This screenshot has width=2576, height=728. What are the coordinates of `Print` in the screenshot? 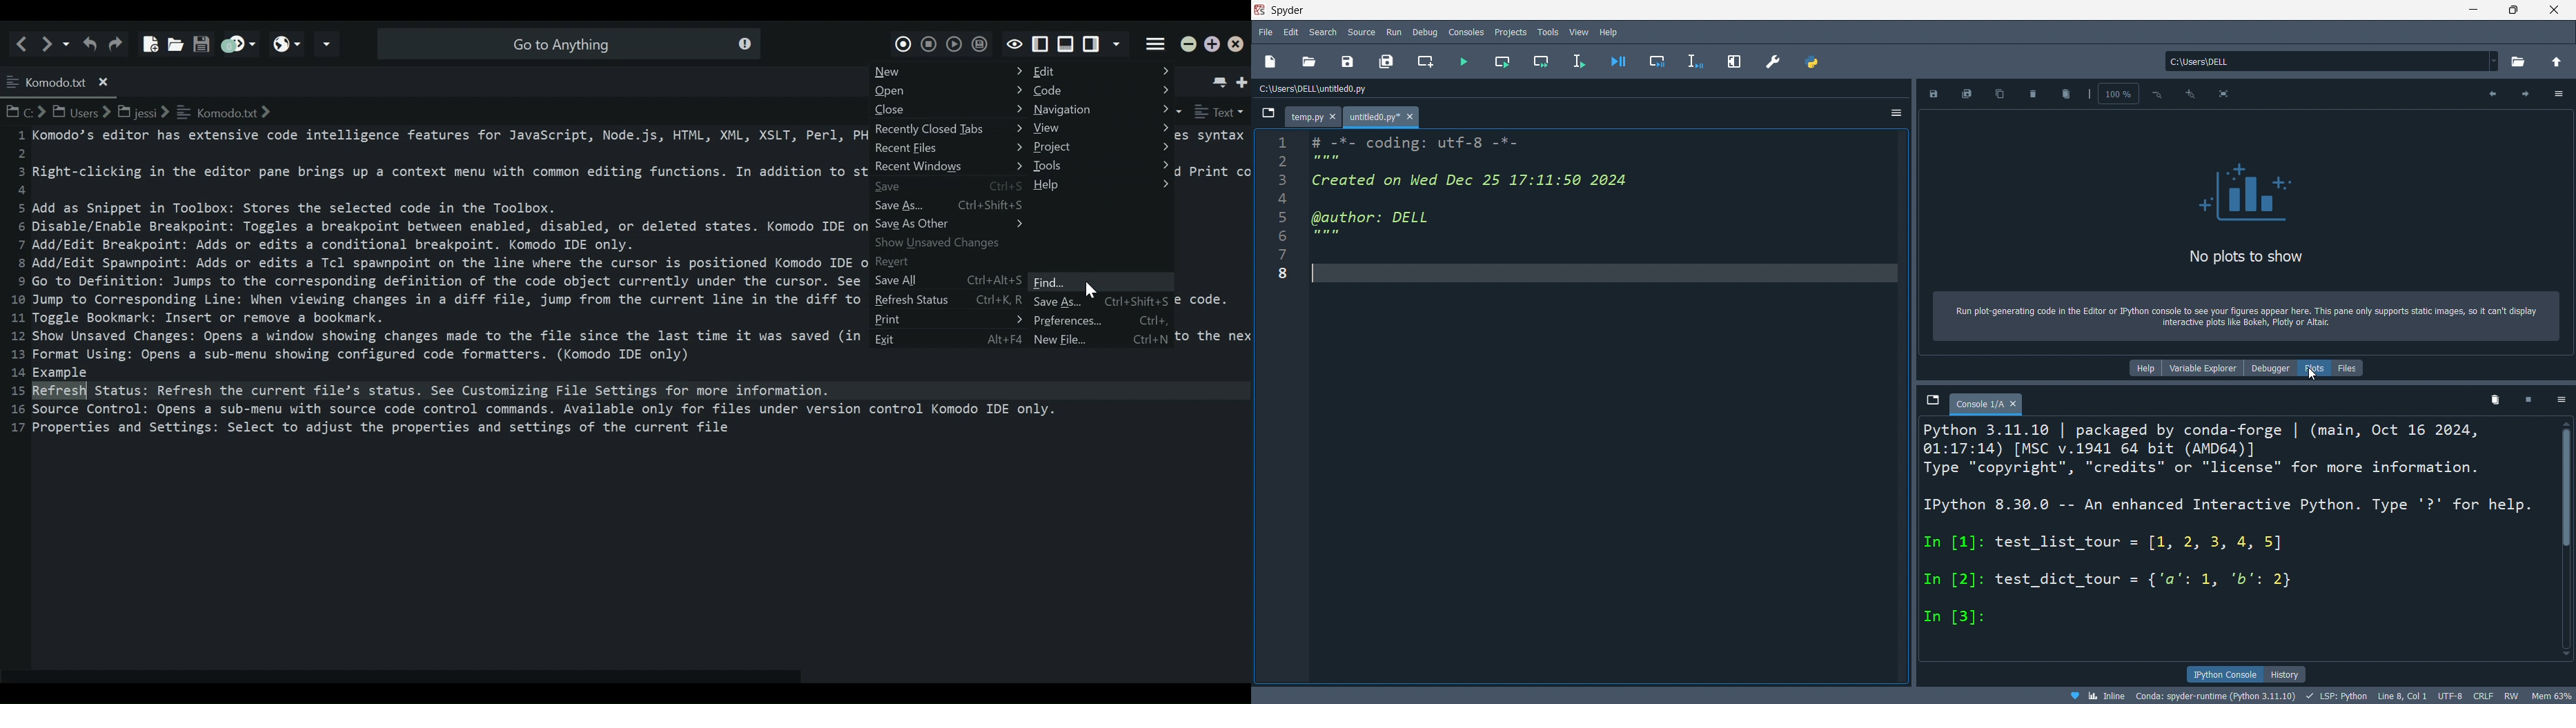 It's located at (950, 320).